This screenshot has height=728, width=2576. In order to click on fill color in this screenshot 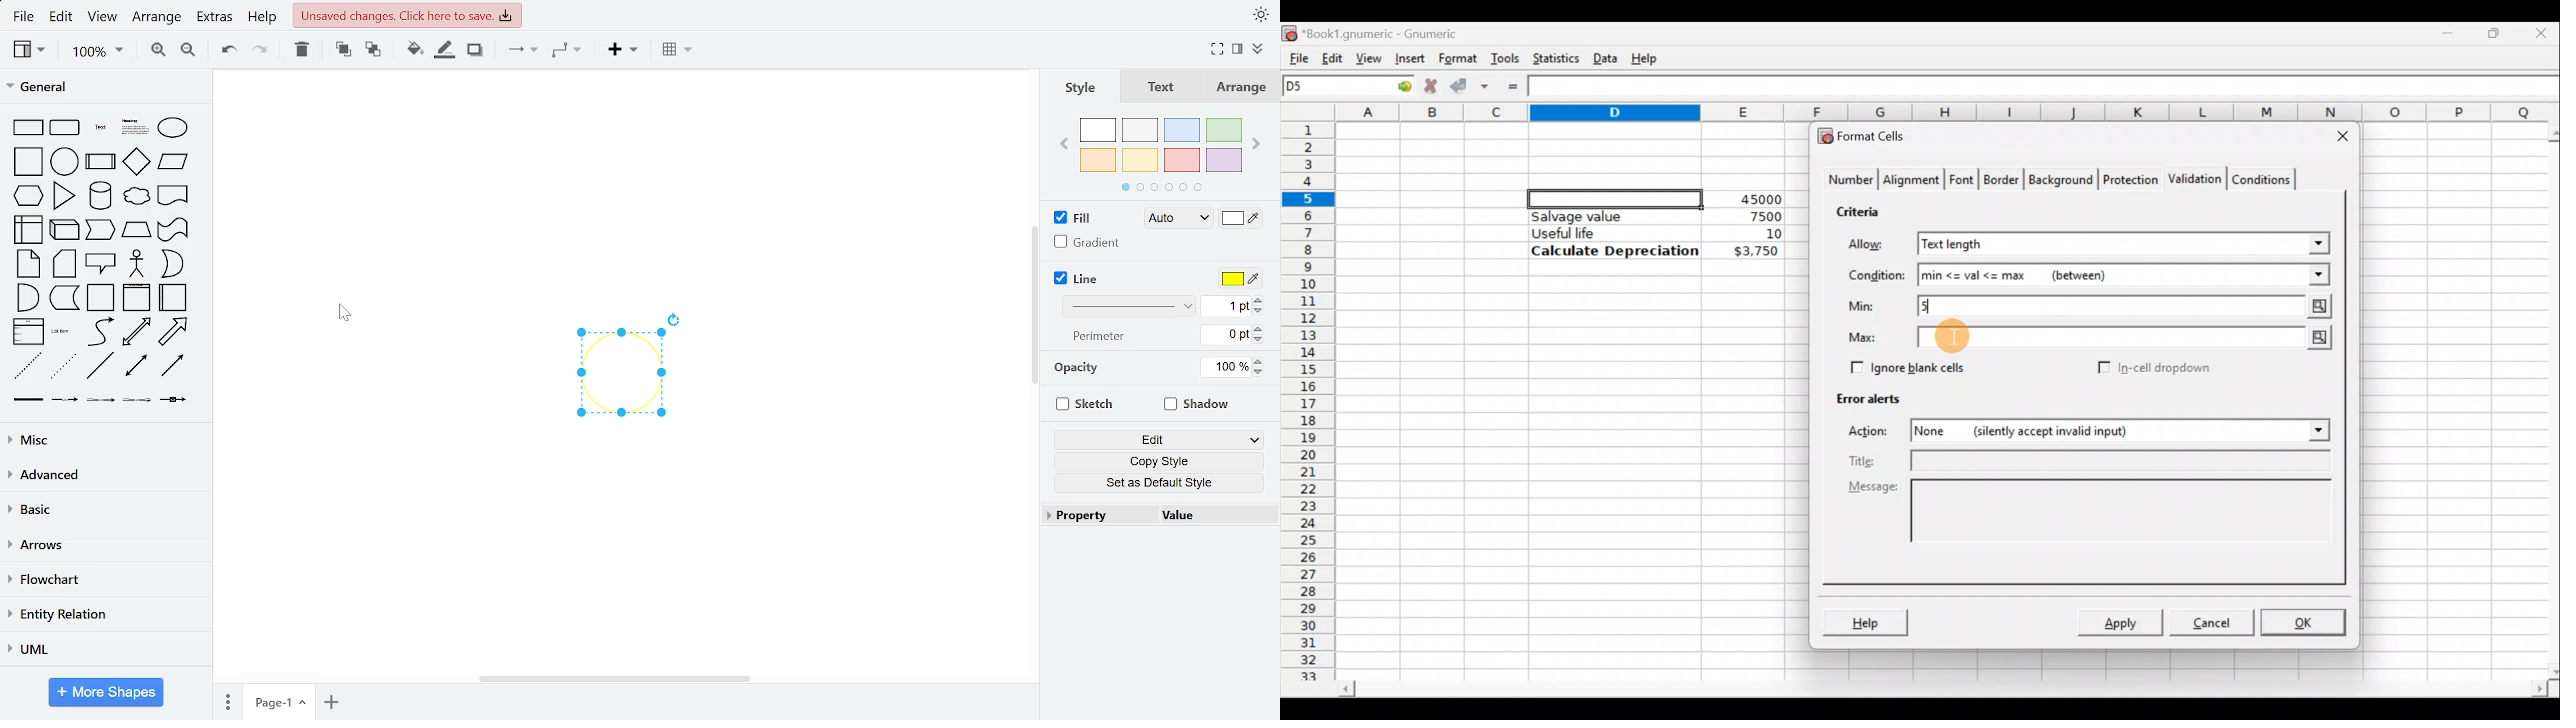, I will do `click(415, 51)`.